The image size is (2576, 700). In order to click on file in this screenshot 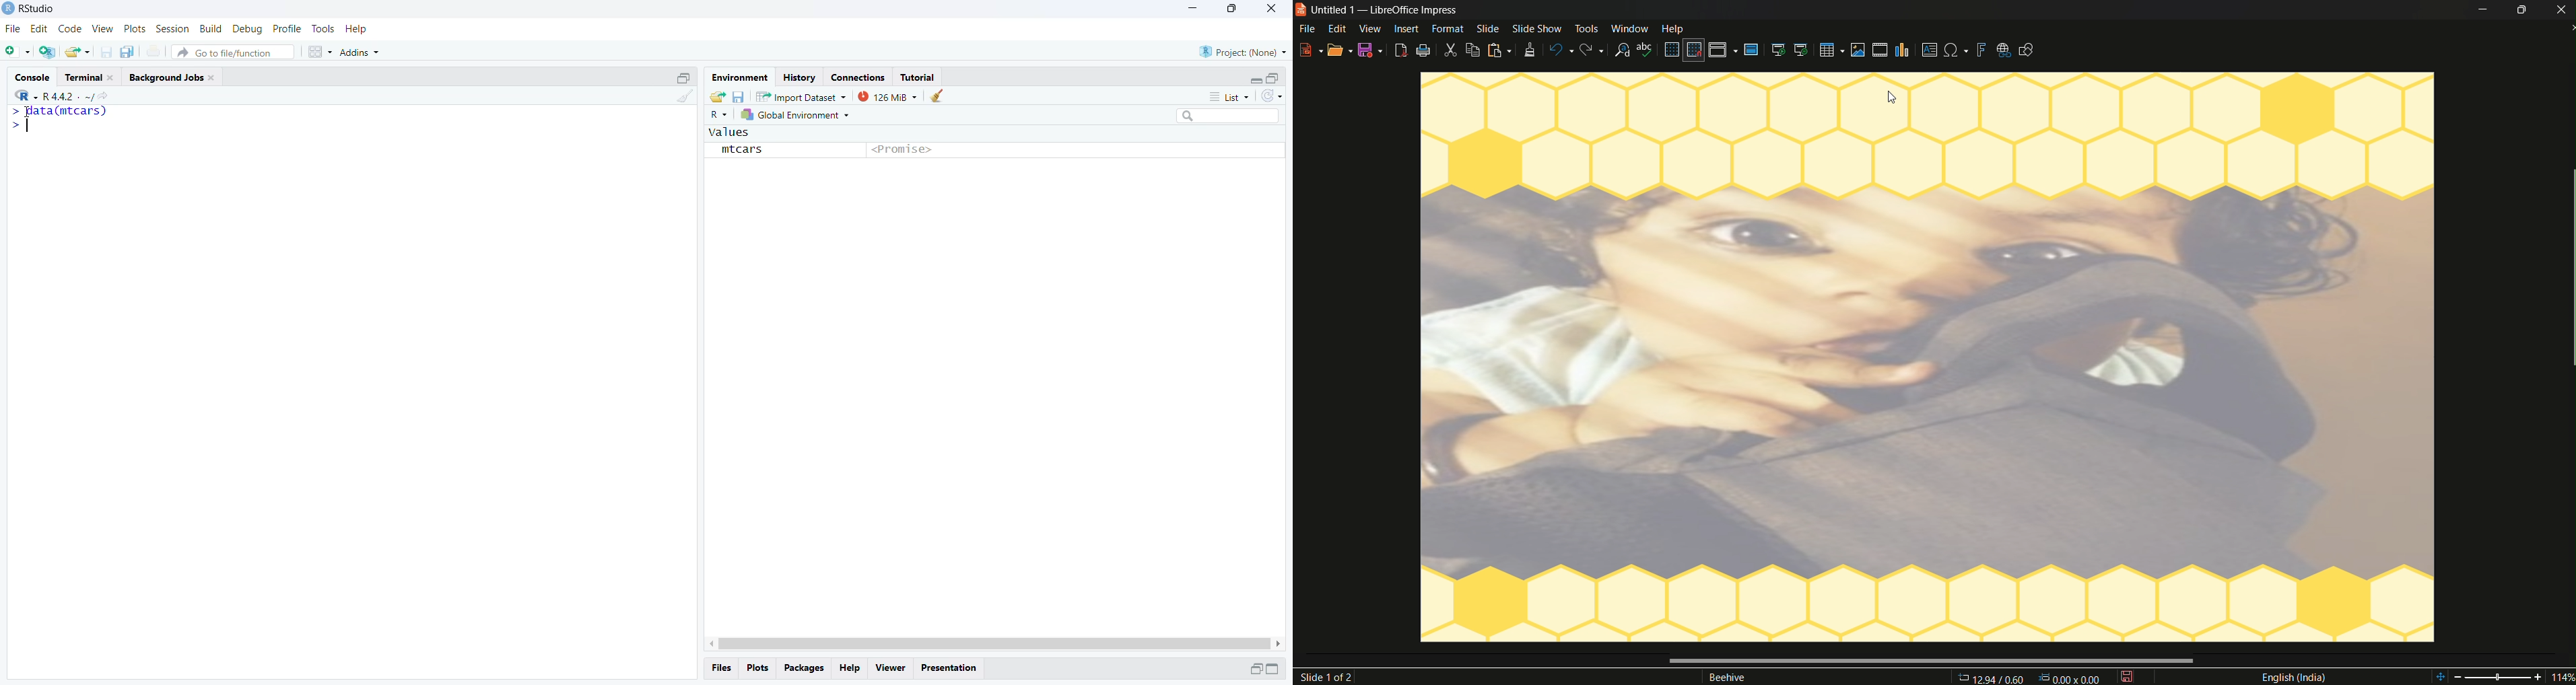, I will do `click(1306, 28)`.